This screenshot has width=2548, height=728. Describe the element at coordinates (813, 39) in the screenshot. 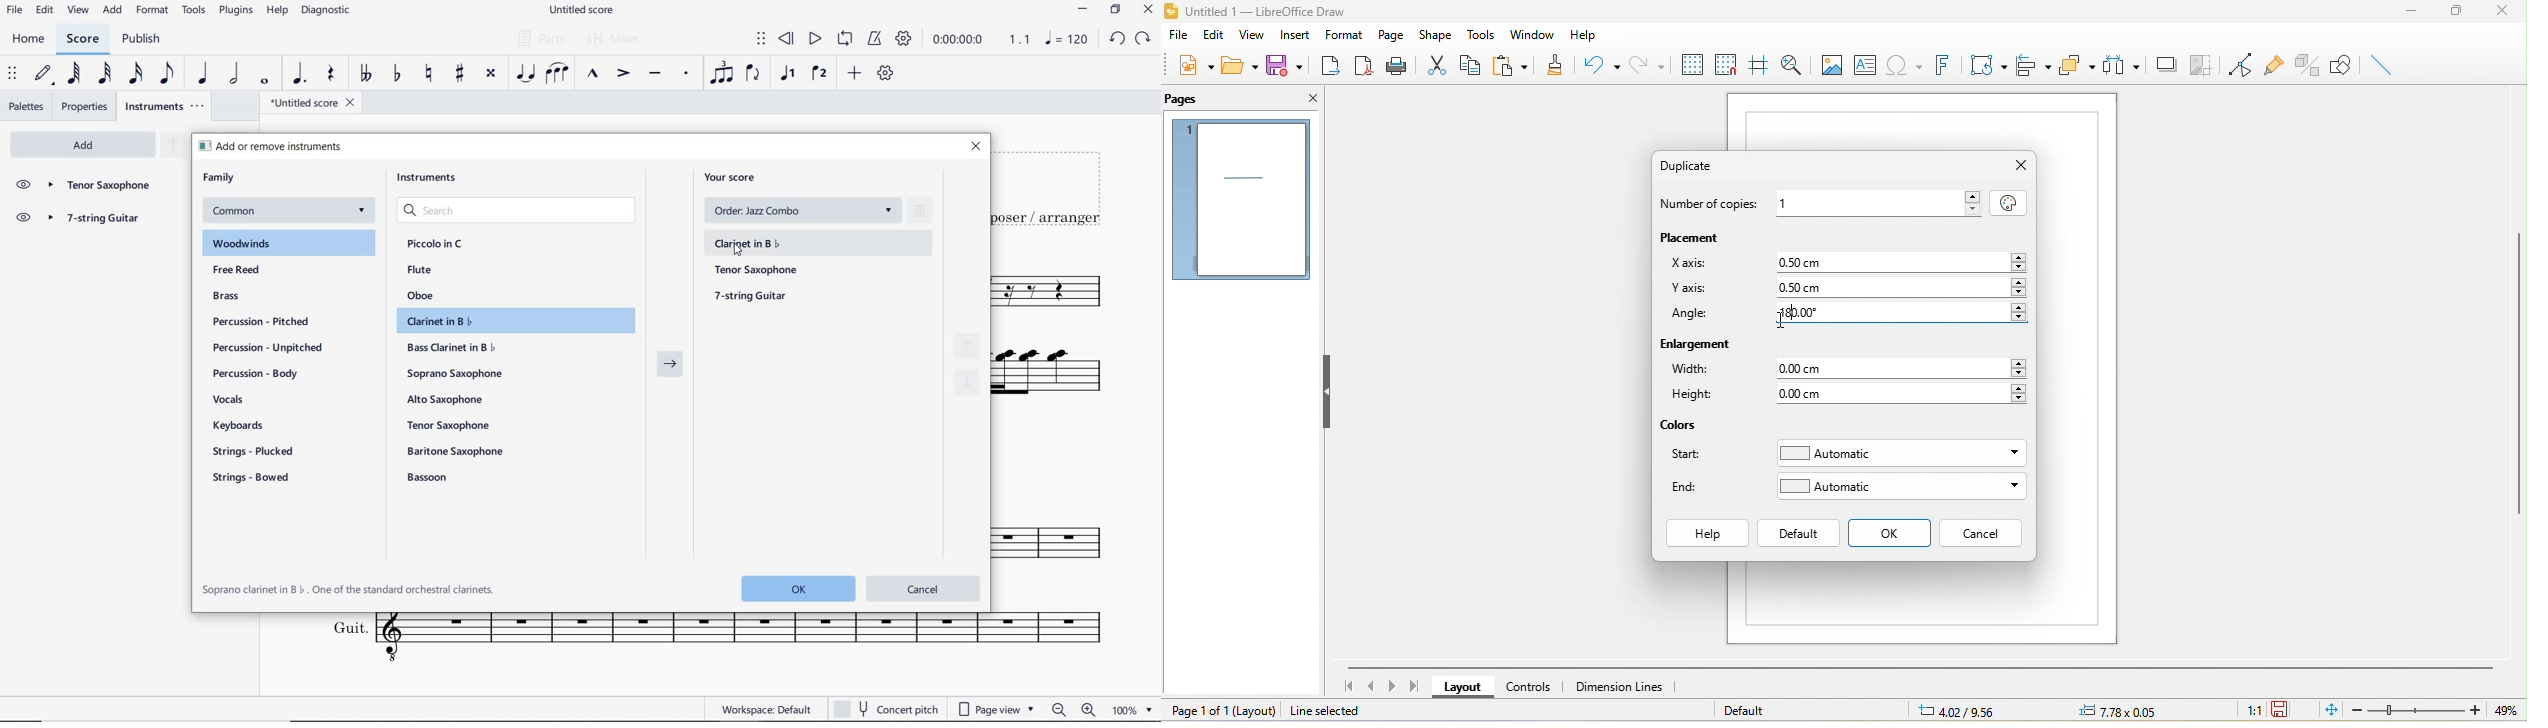

I see `PLAY` at that location.